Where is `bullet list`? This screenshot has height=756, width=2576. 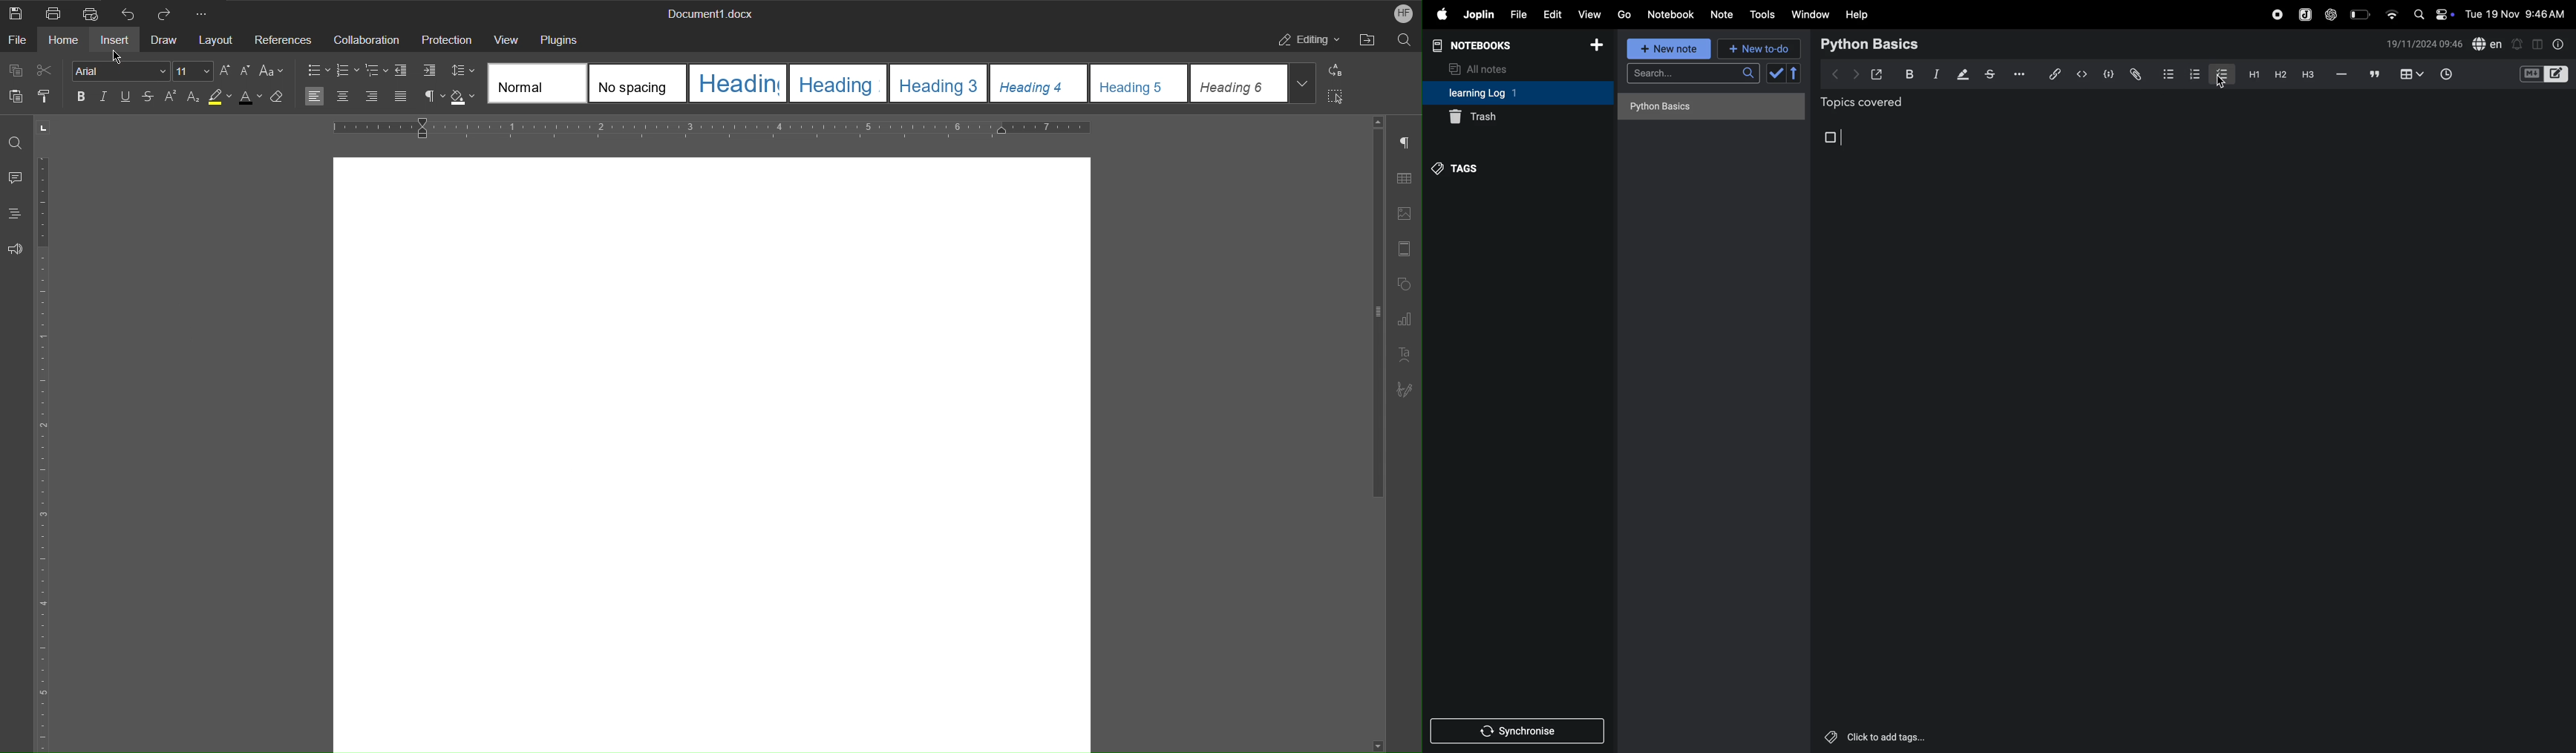
bullet list is located at coordinates (2167, 73).